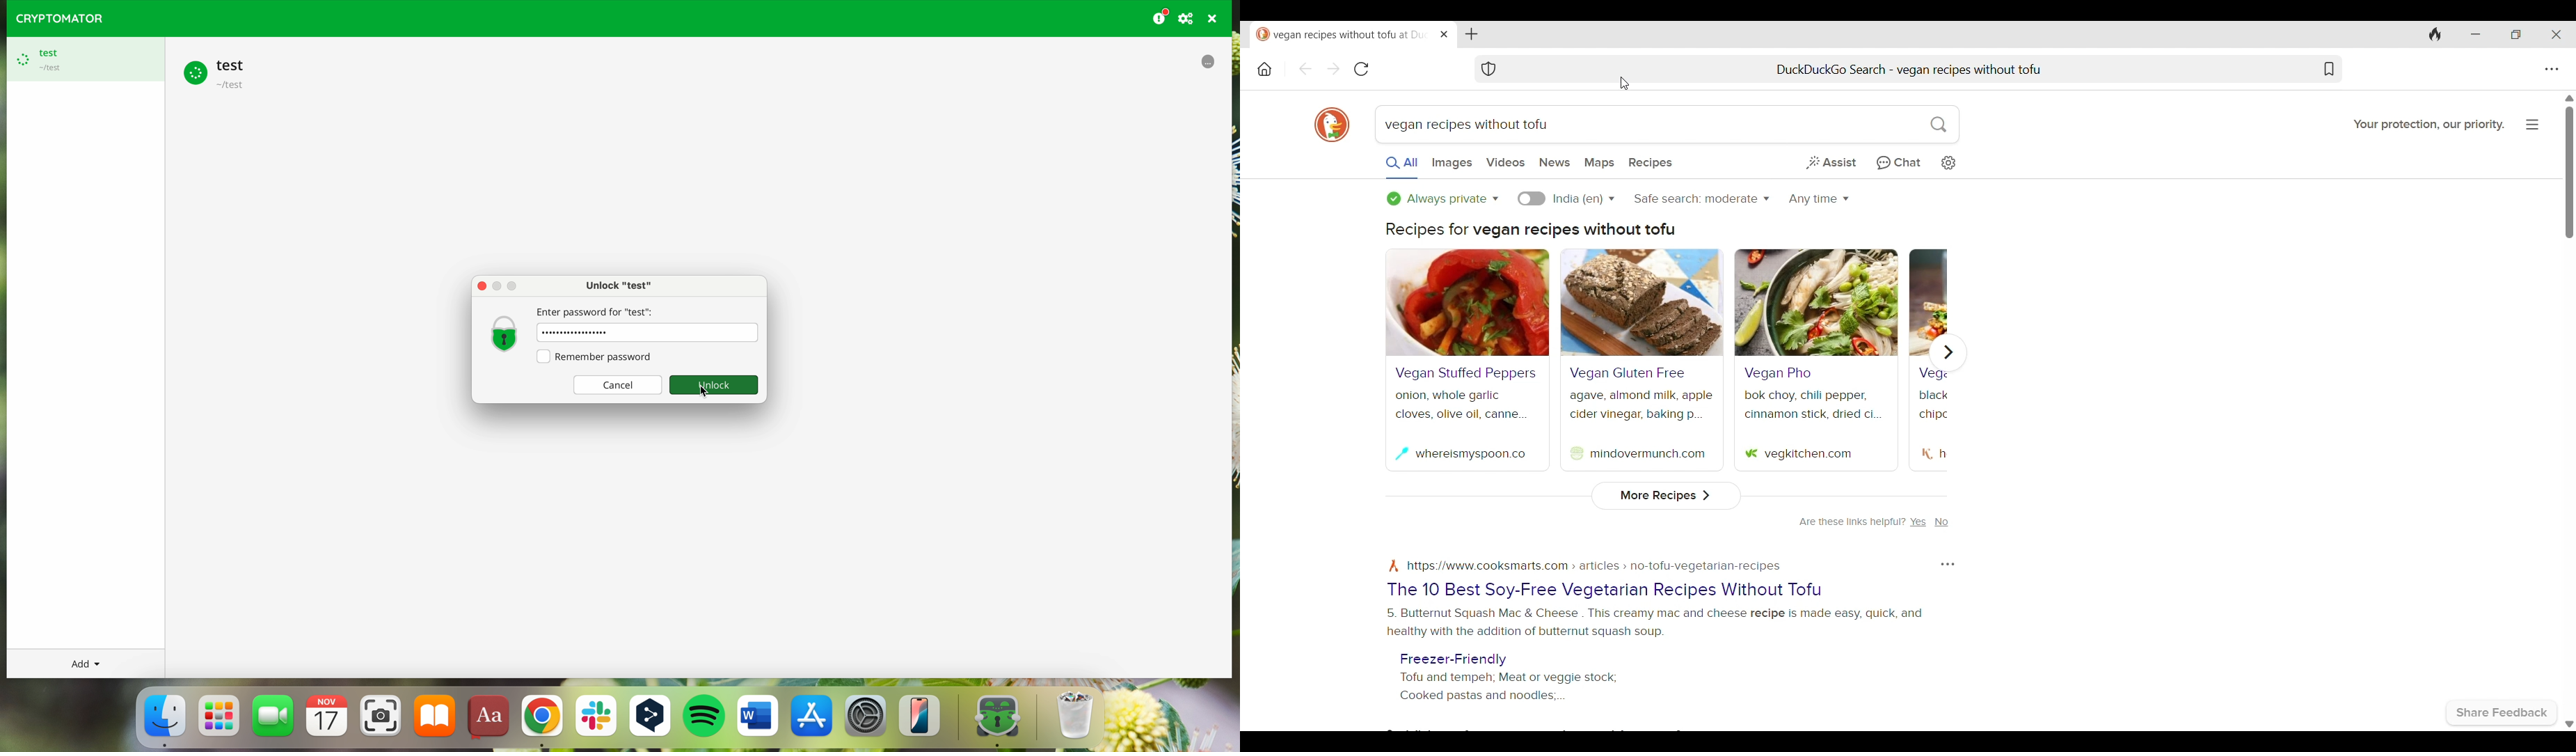 The width and height of the screenshot is (2576, 756). I want to click on Reload page, so click(1362, 69).